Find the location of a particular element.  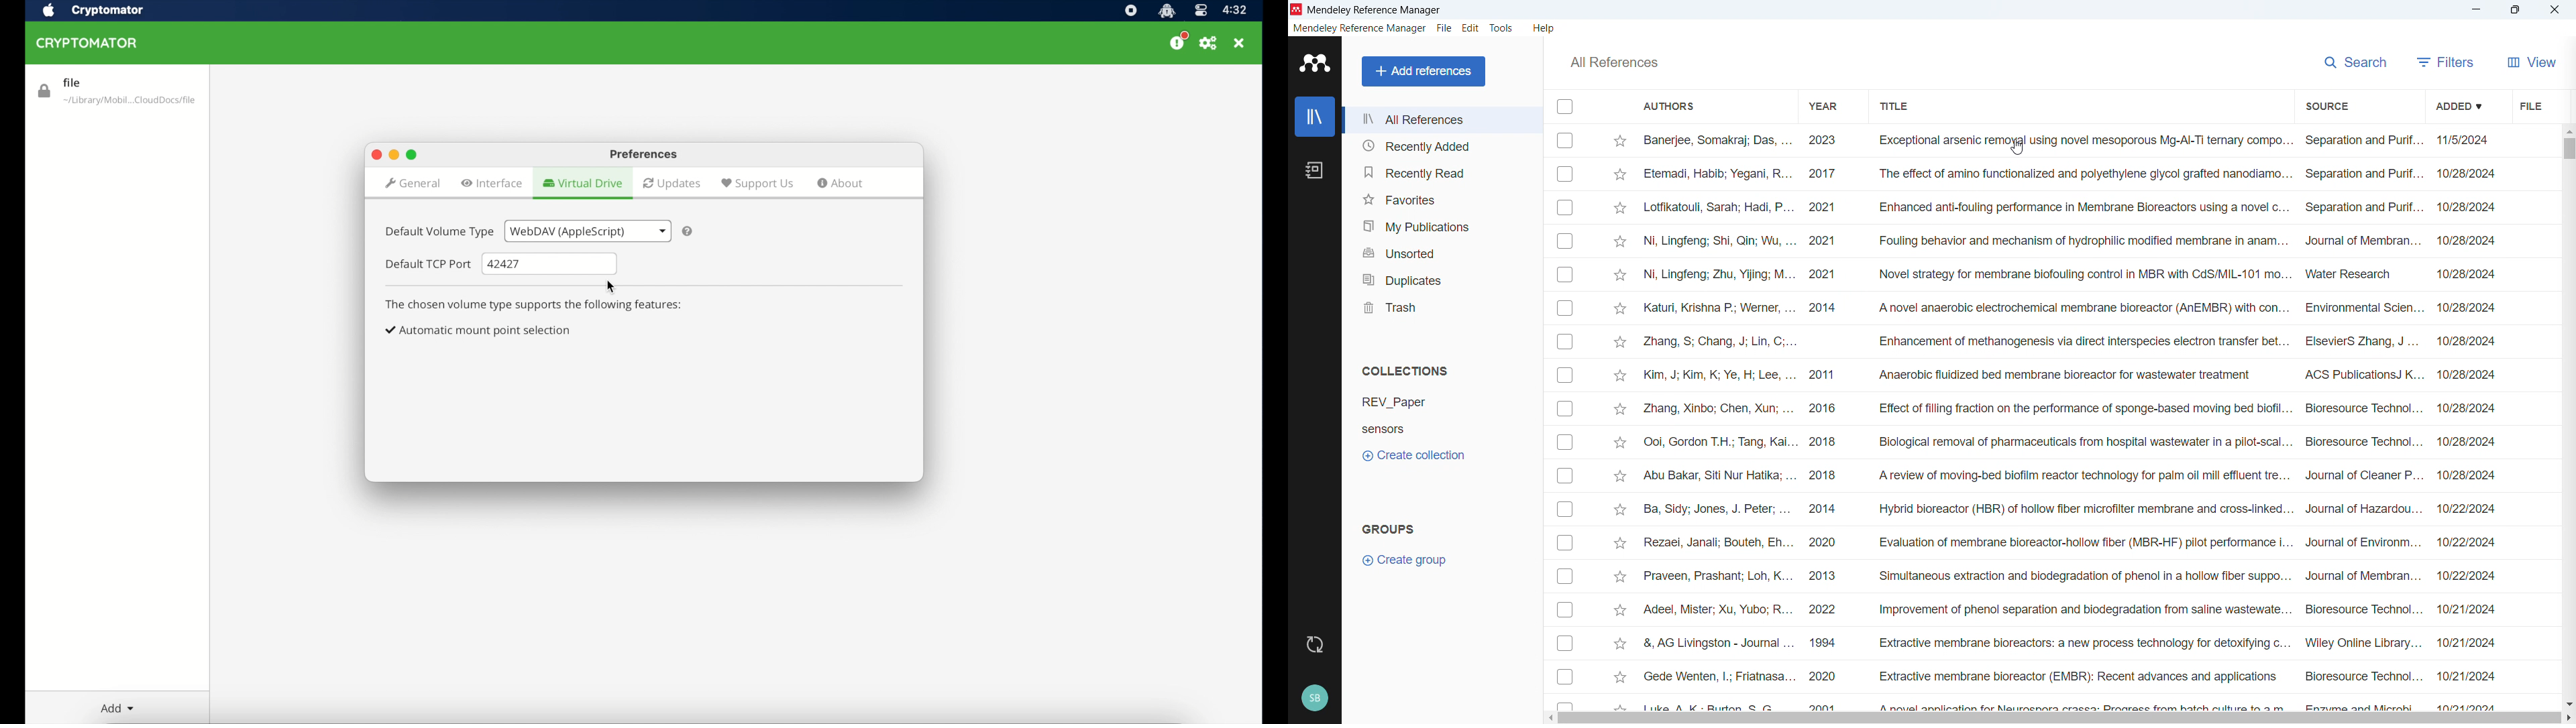

Scroll up  is located at coordinates (2568, 130).